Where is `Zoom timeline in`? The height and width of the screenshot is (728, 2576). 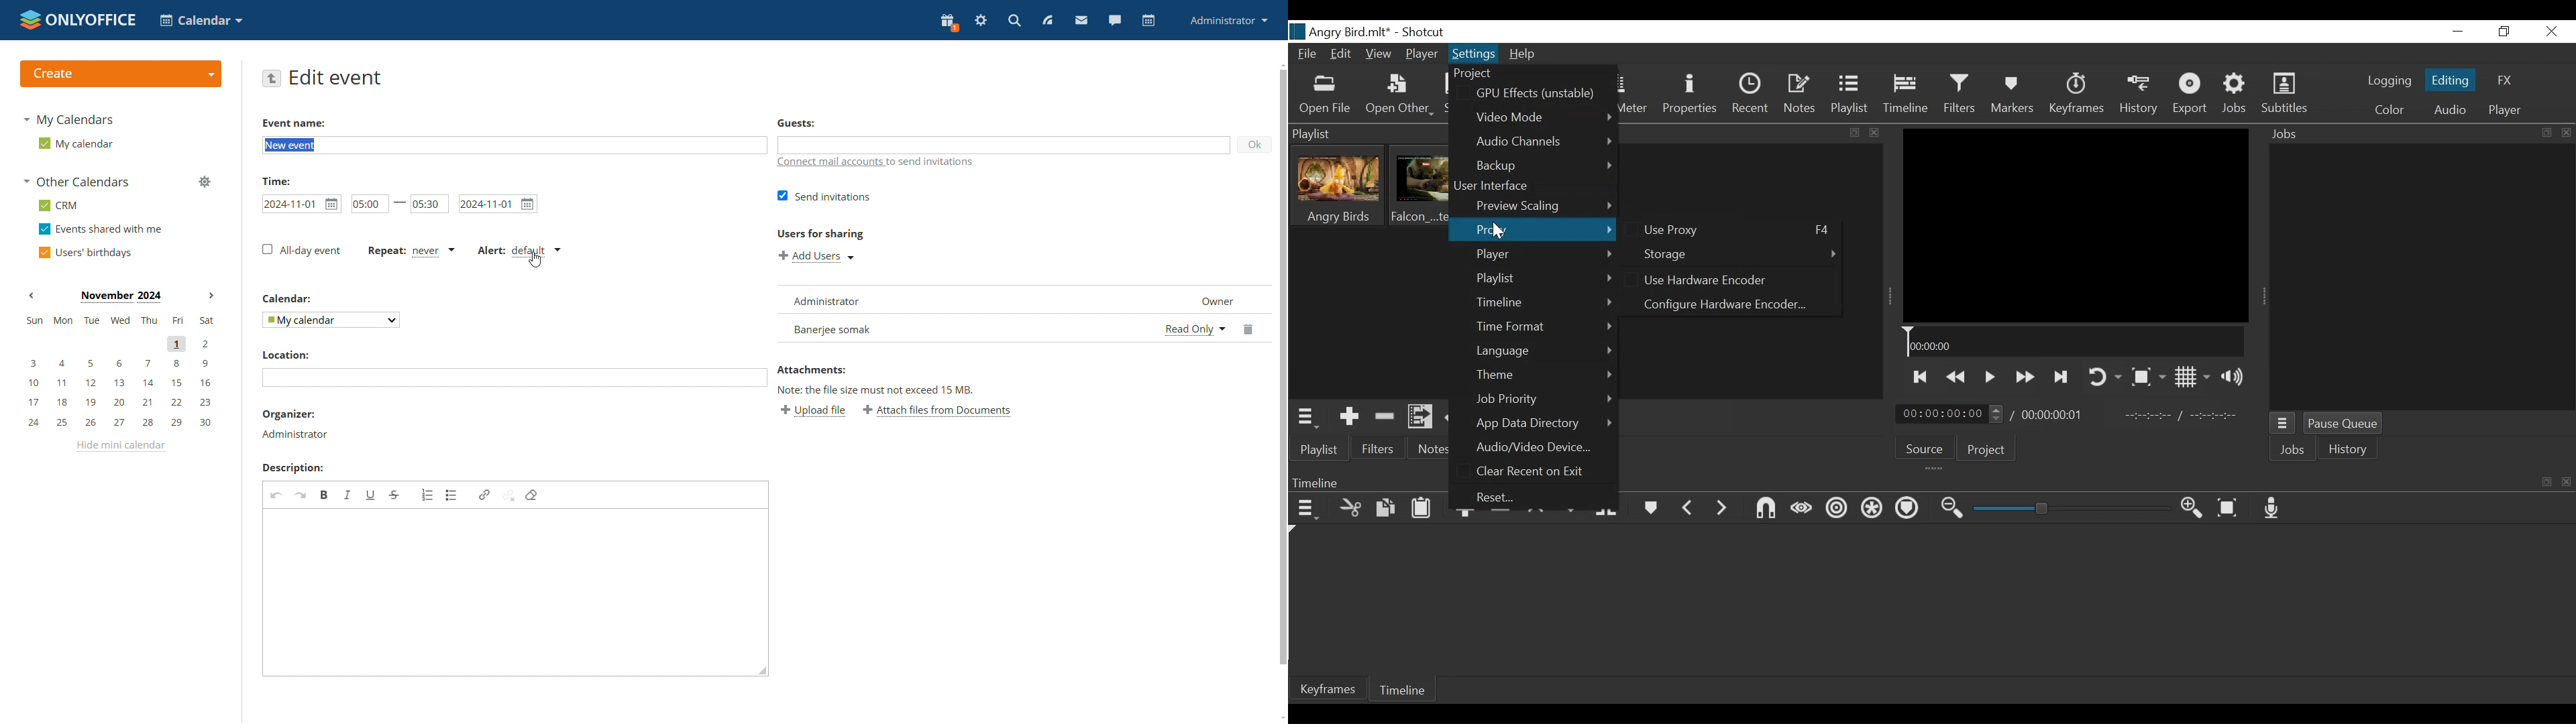 Zoom timeline in is located at coordinates (2188, 507).